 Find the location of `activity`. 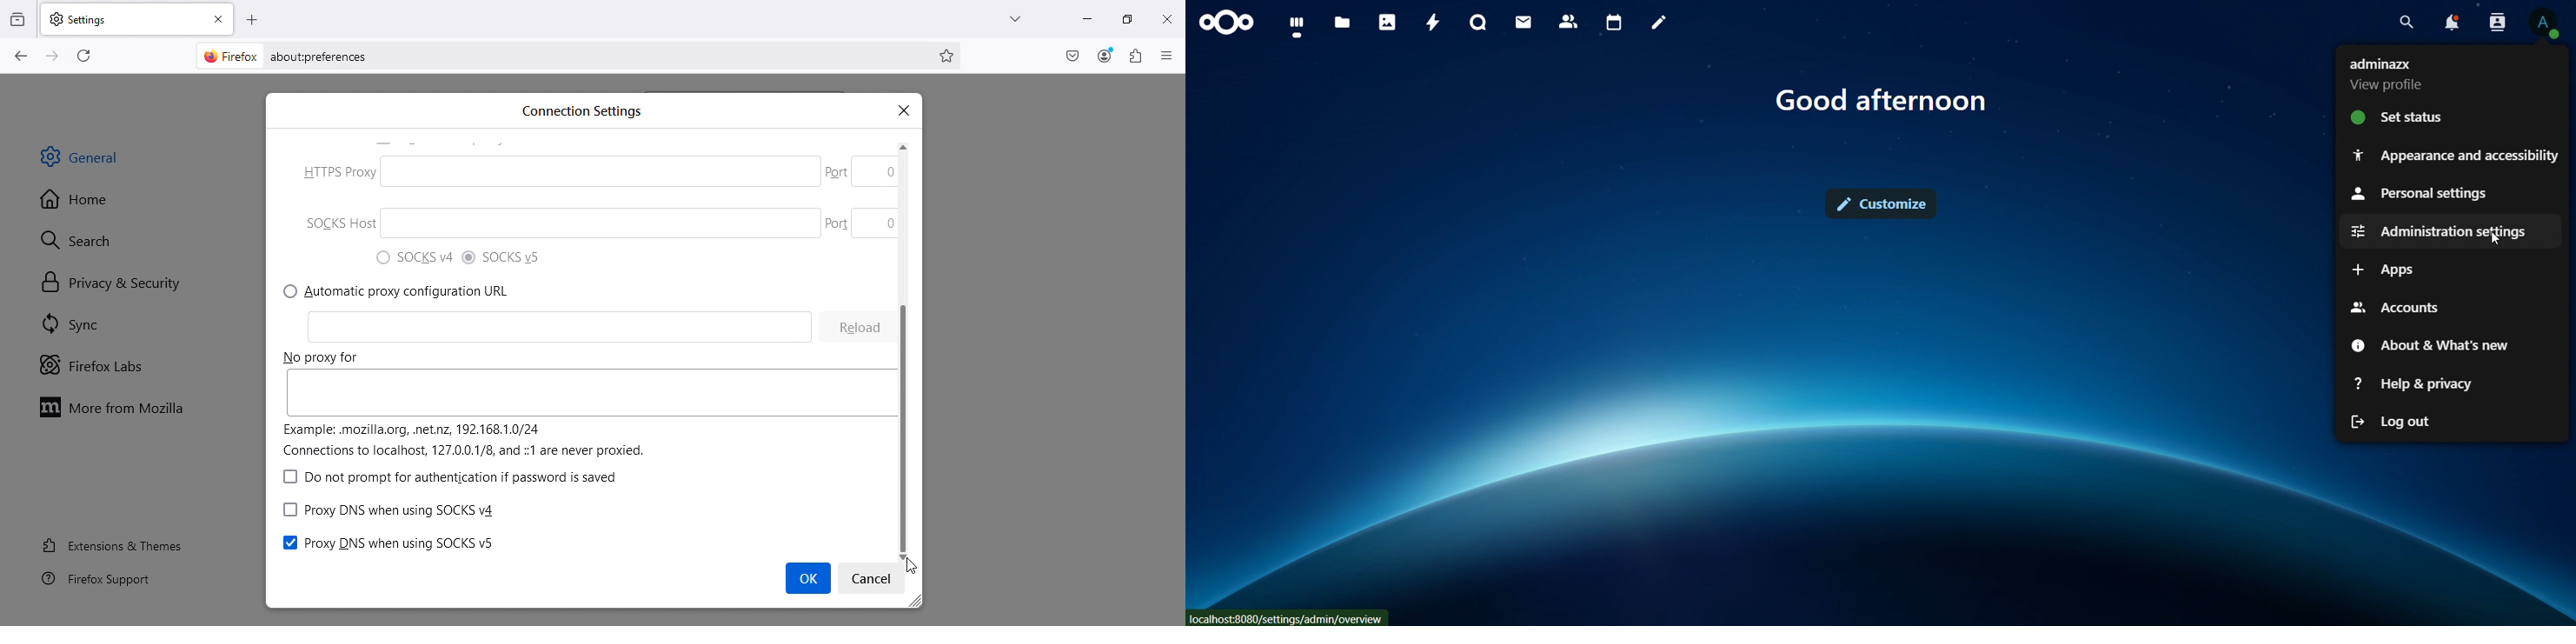

activity is located at coordinates (1434, 22).